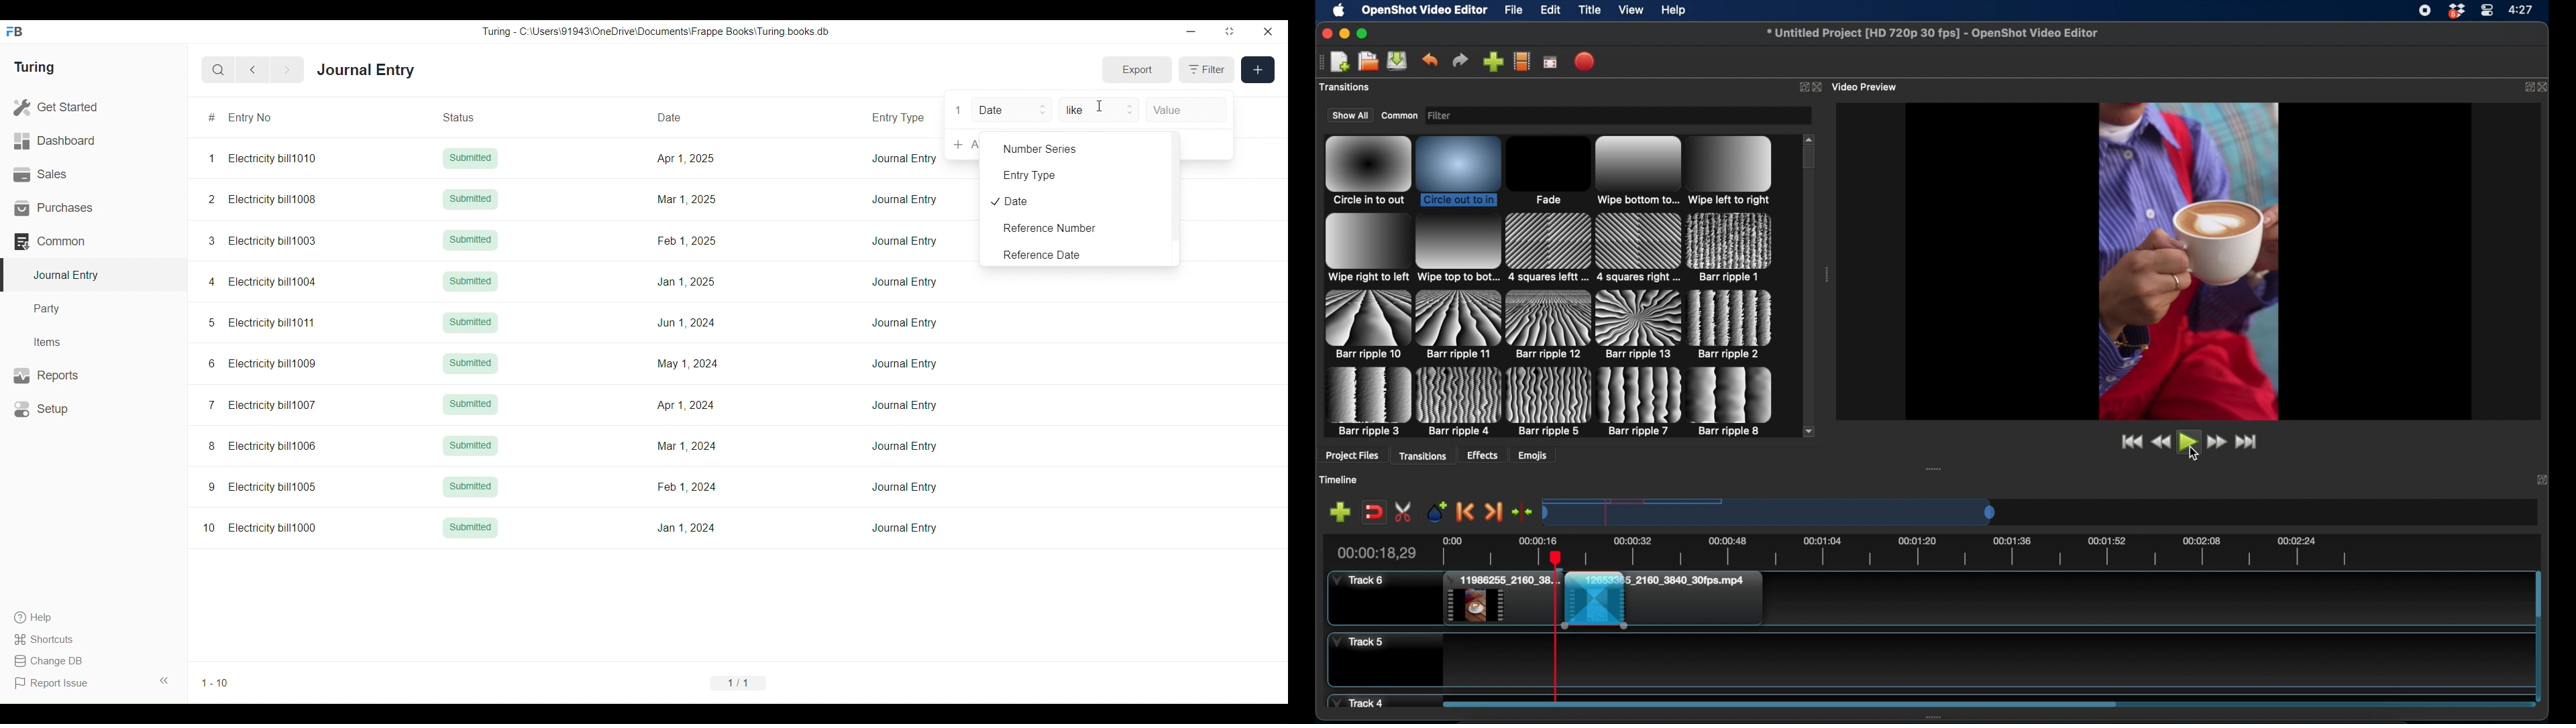 The image size is (2576, 728). I want to click on Apr 1, 2025, so click(685, 158).